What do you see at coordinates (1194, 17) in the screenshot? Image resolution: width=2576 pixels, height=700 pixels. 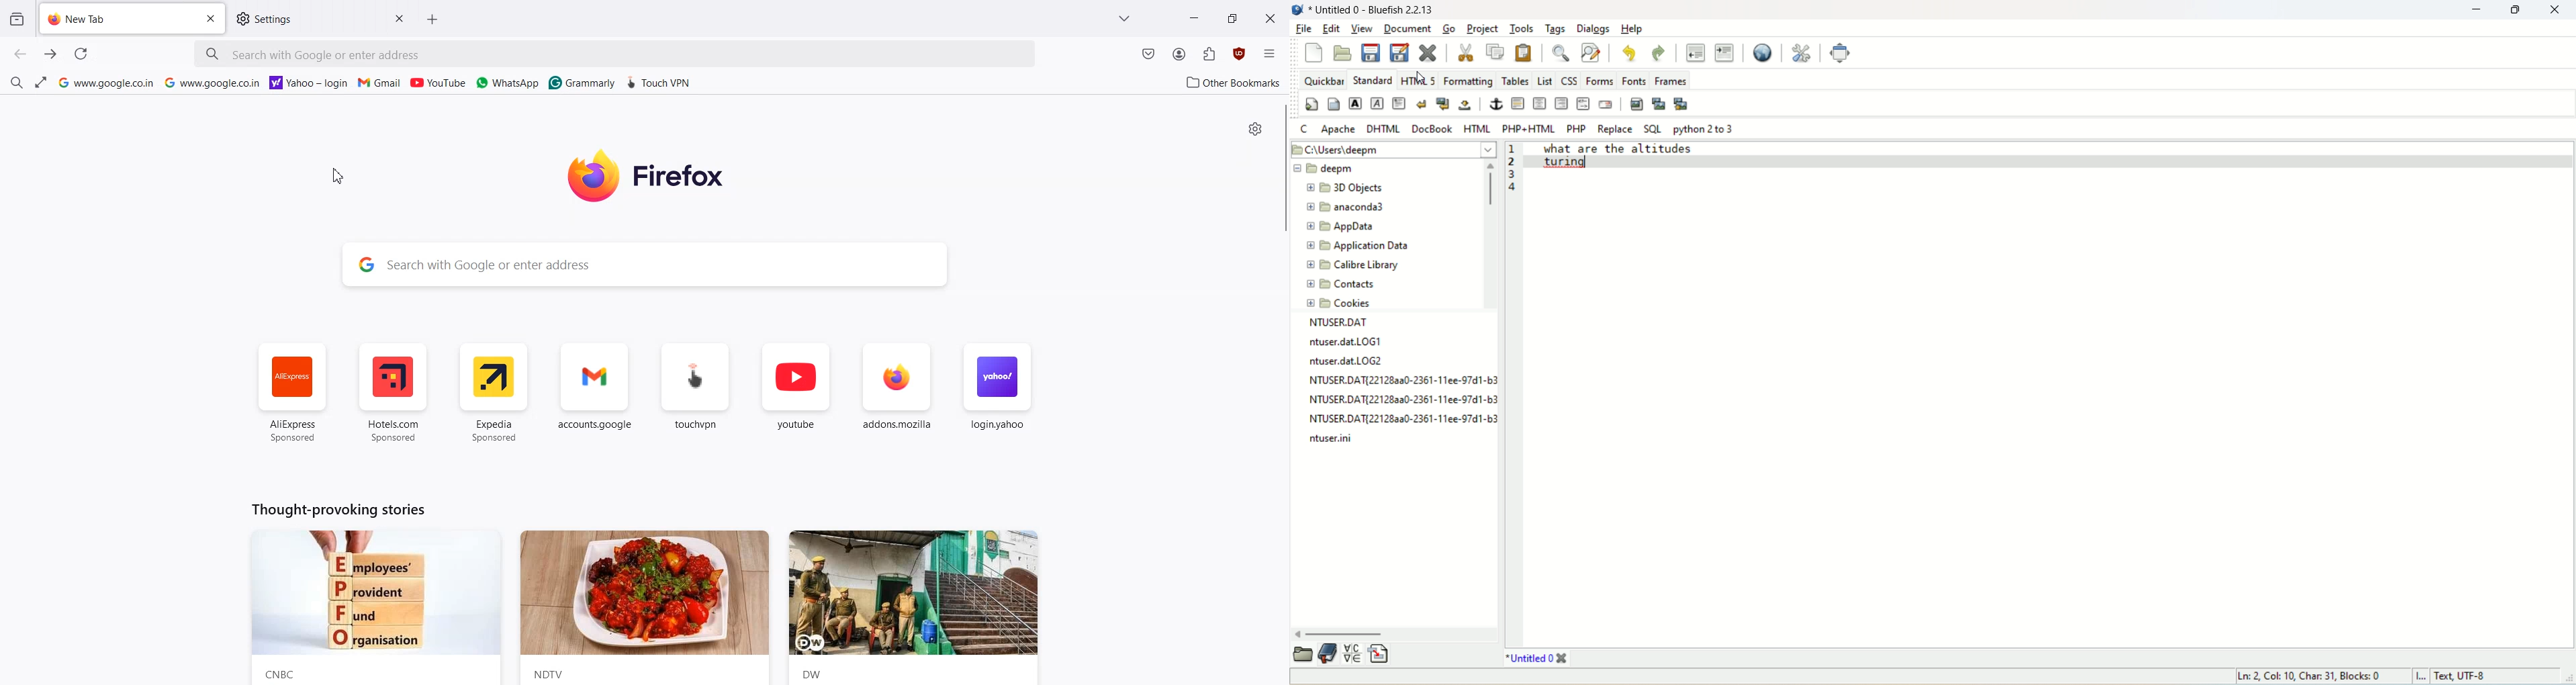 I see `Minimize` at bounding box center [1194, 17].